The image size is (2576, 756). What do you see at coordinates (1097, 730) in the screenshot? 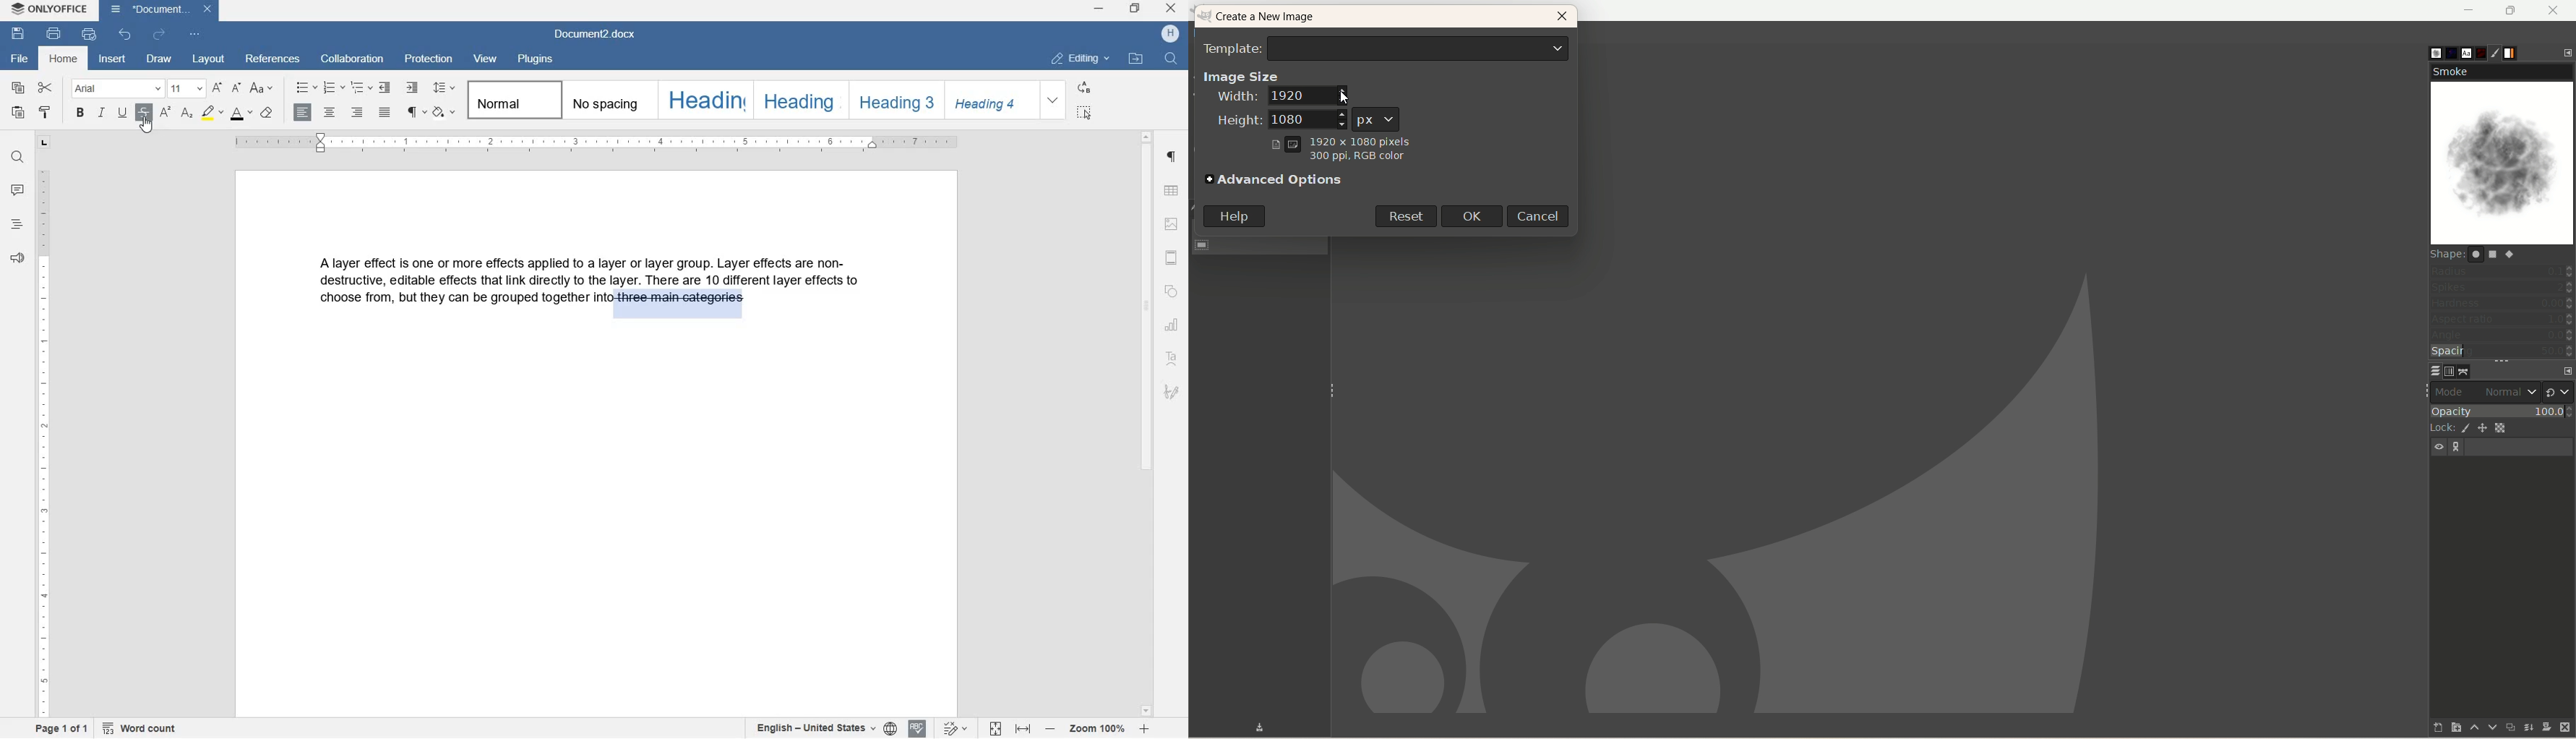
I see `zoom in or out` at bounding box center [1097, 730].